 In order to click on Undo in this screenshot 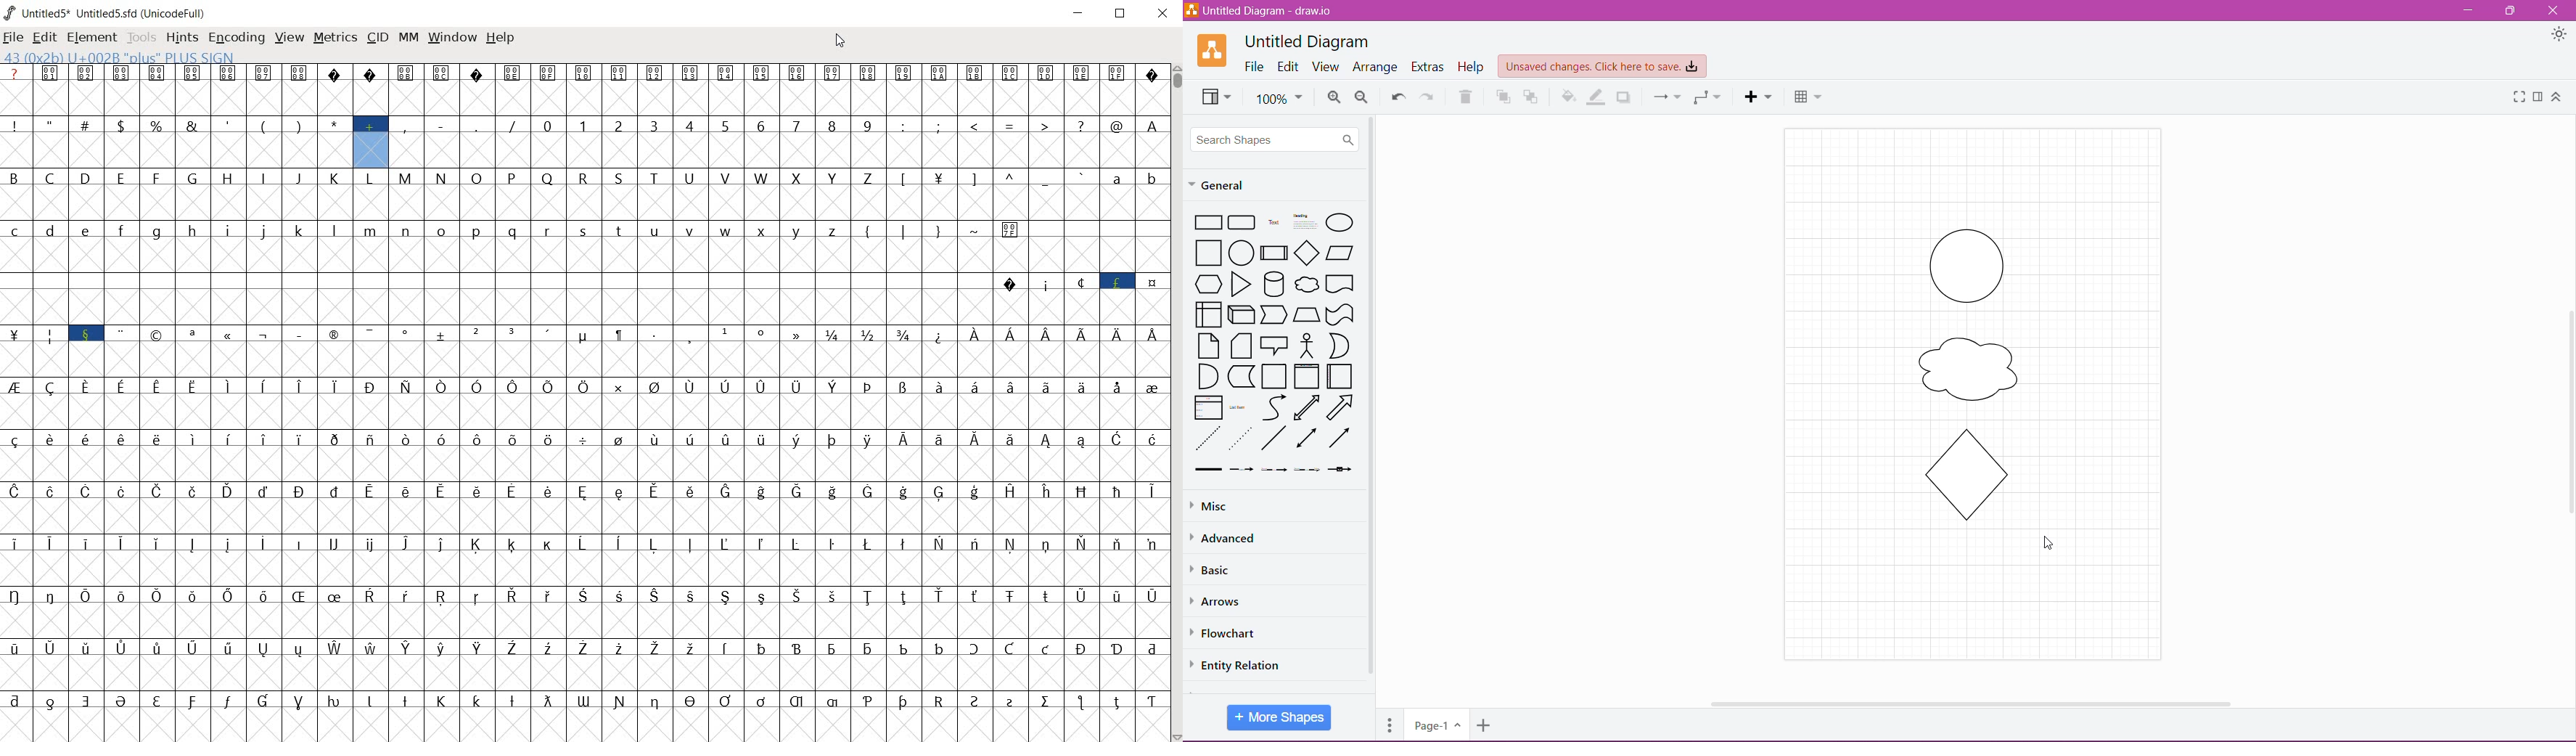, I will do `click(1397, 95)`.